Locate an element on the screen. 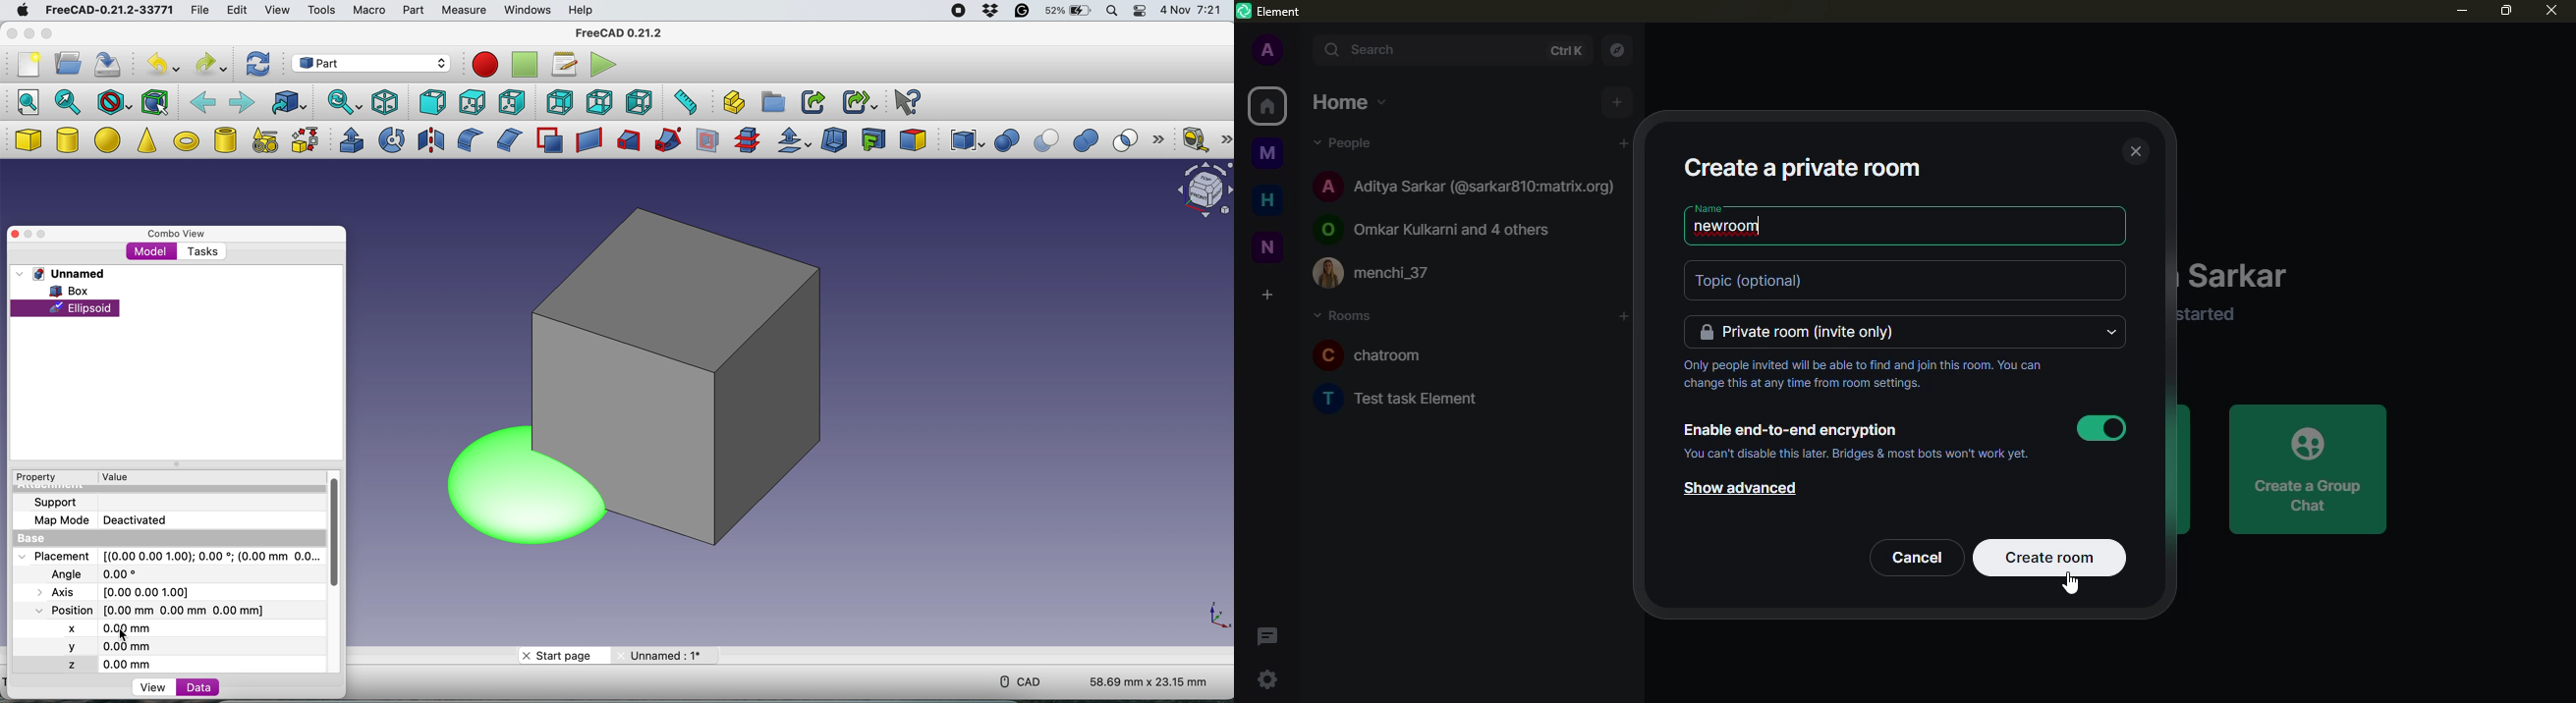 The height and width of the screenshot is (728, 2576). menchi_37 is located at coordinates (1375, 271).